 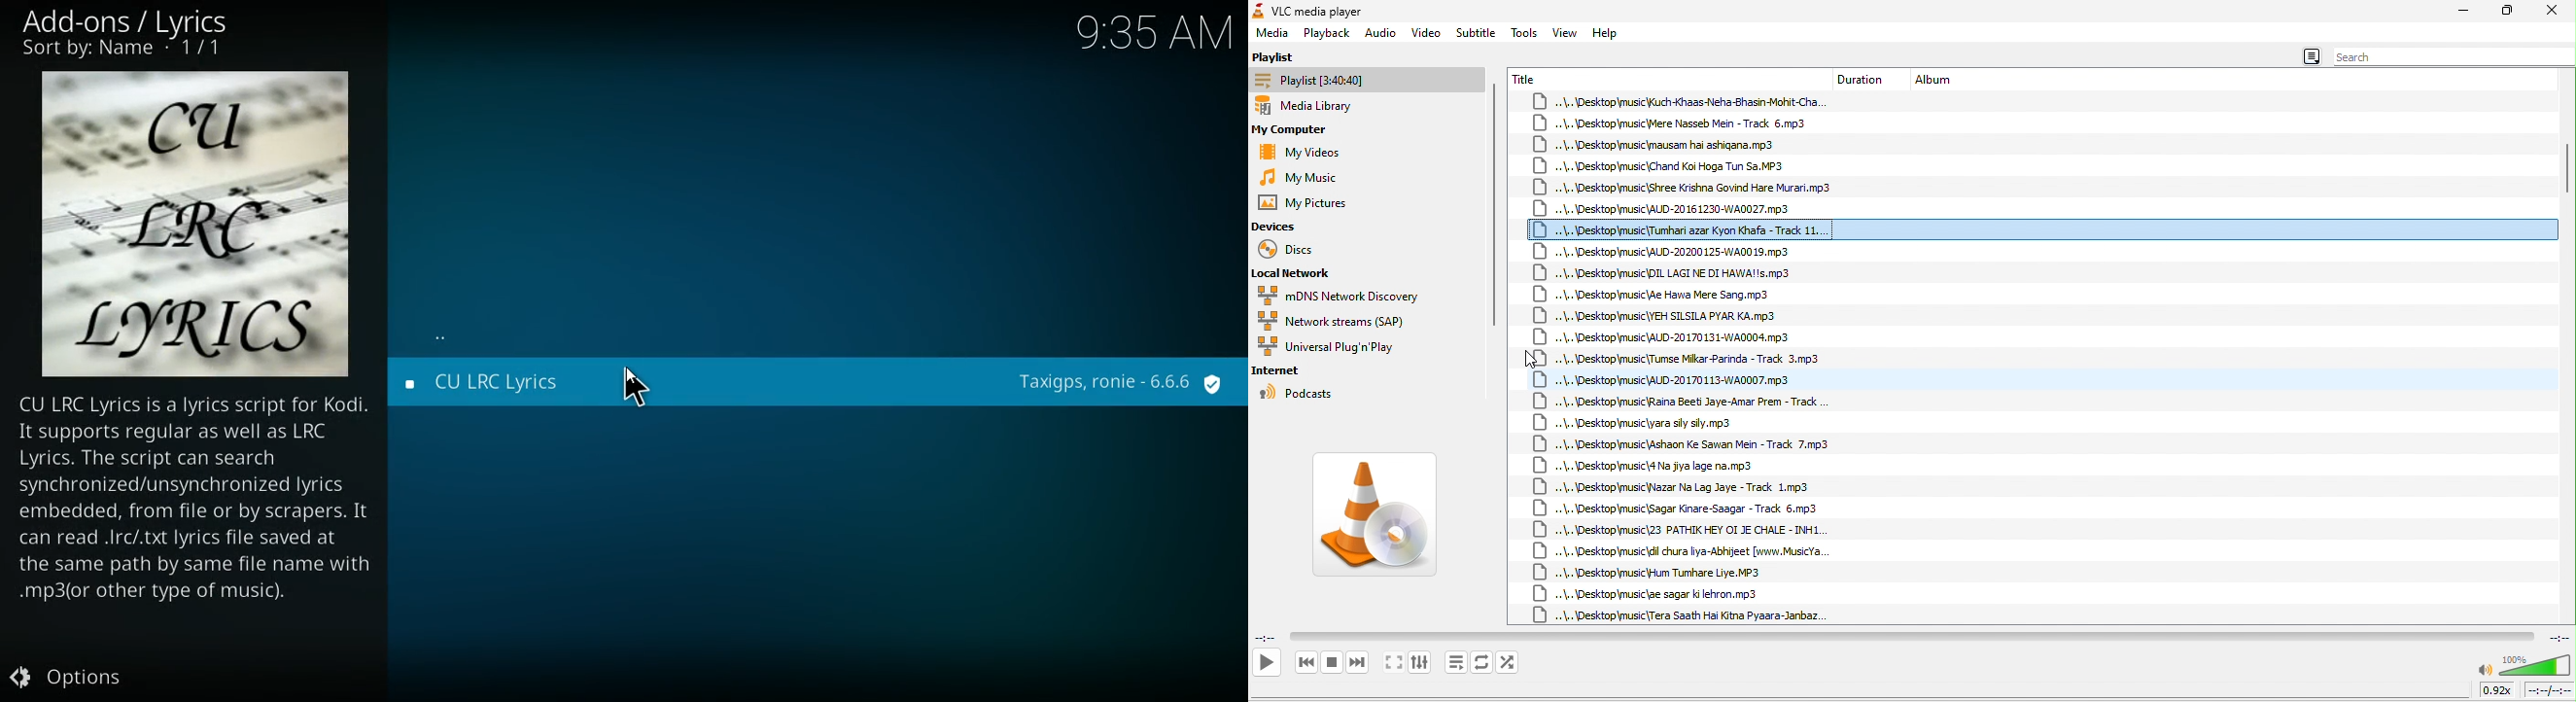 What do you see at coordinates (1528, 78) in the screenshot?
I see `title` at bounding box center [1528, 78].